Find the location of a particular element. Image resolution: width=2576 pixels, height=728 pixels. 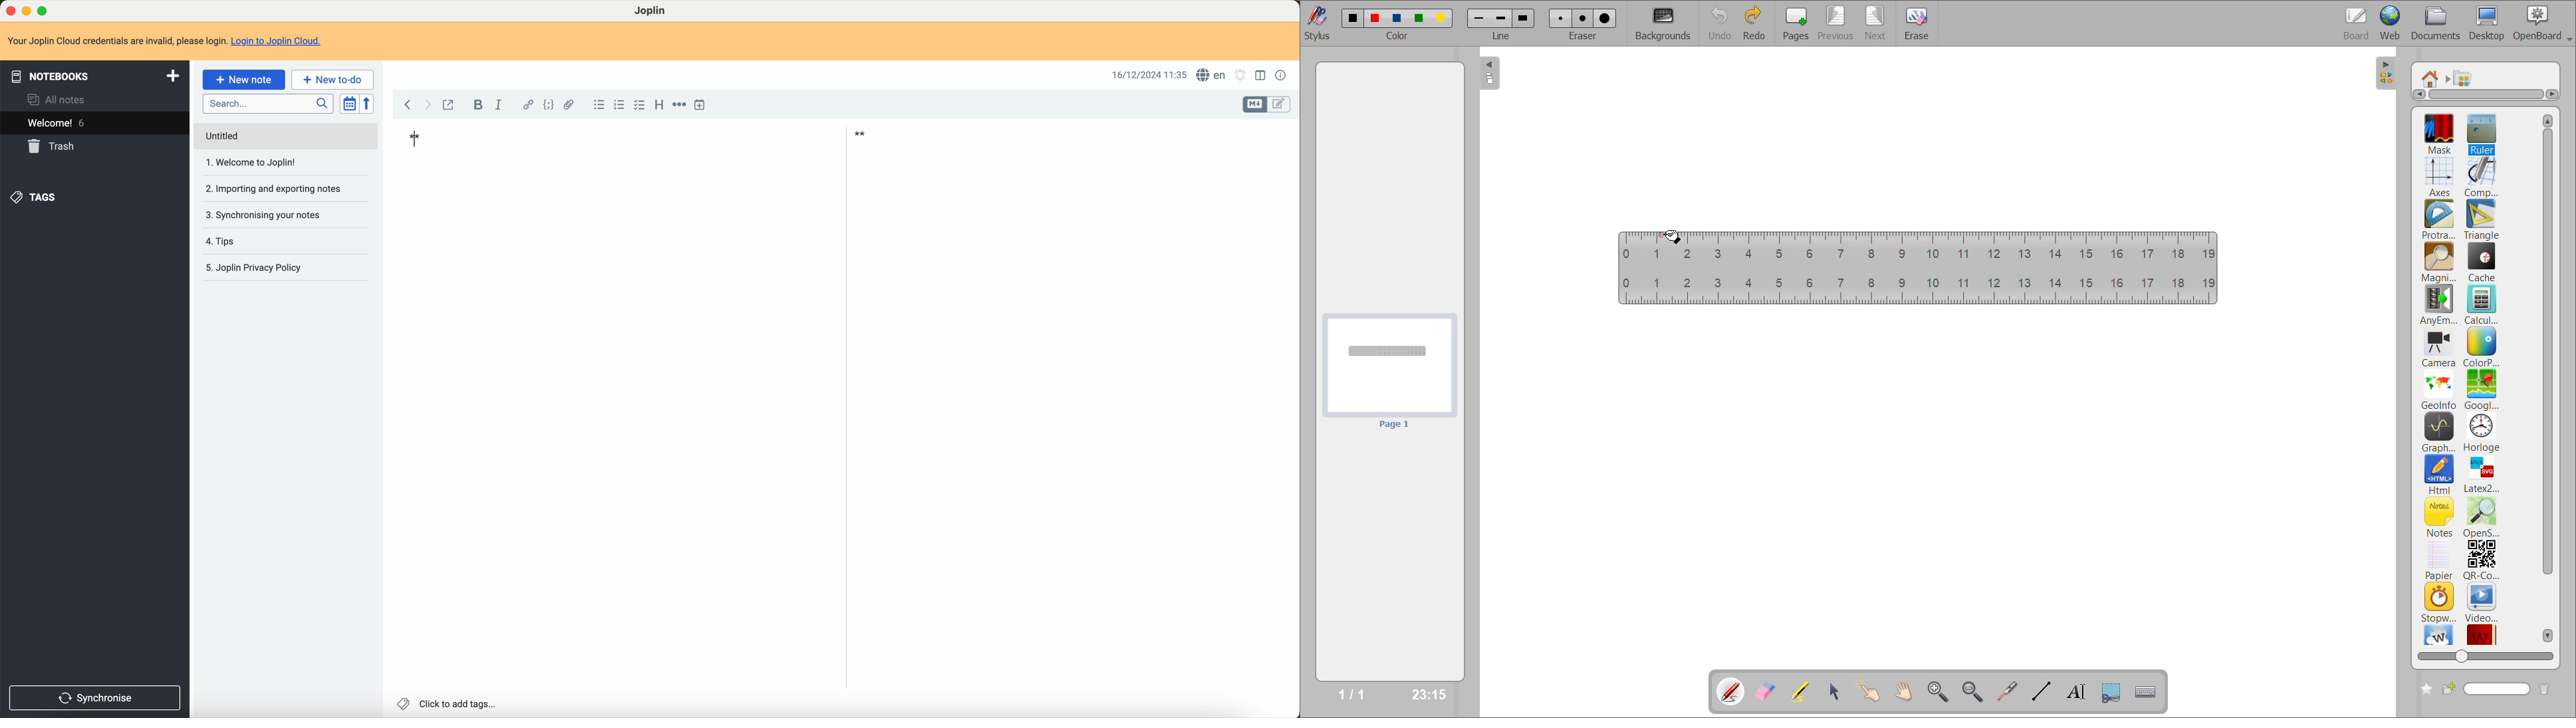

qr code is located at coordinates (2482, 560).